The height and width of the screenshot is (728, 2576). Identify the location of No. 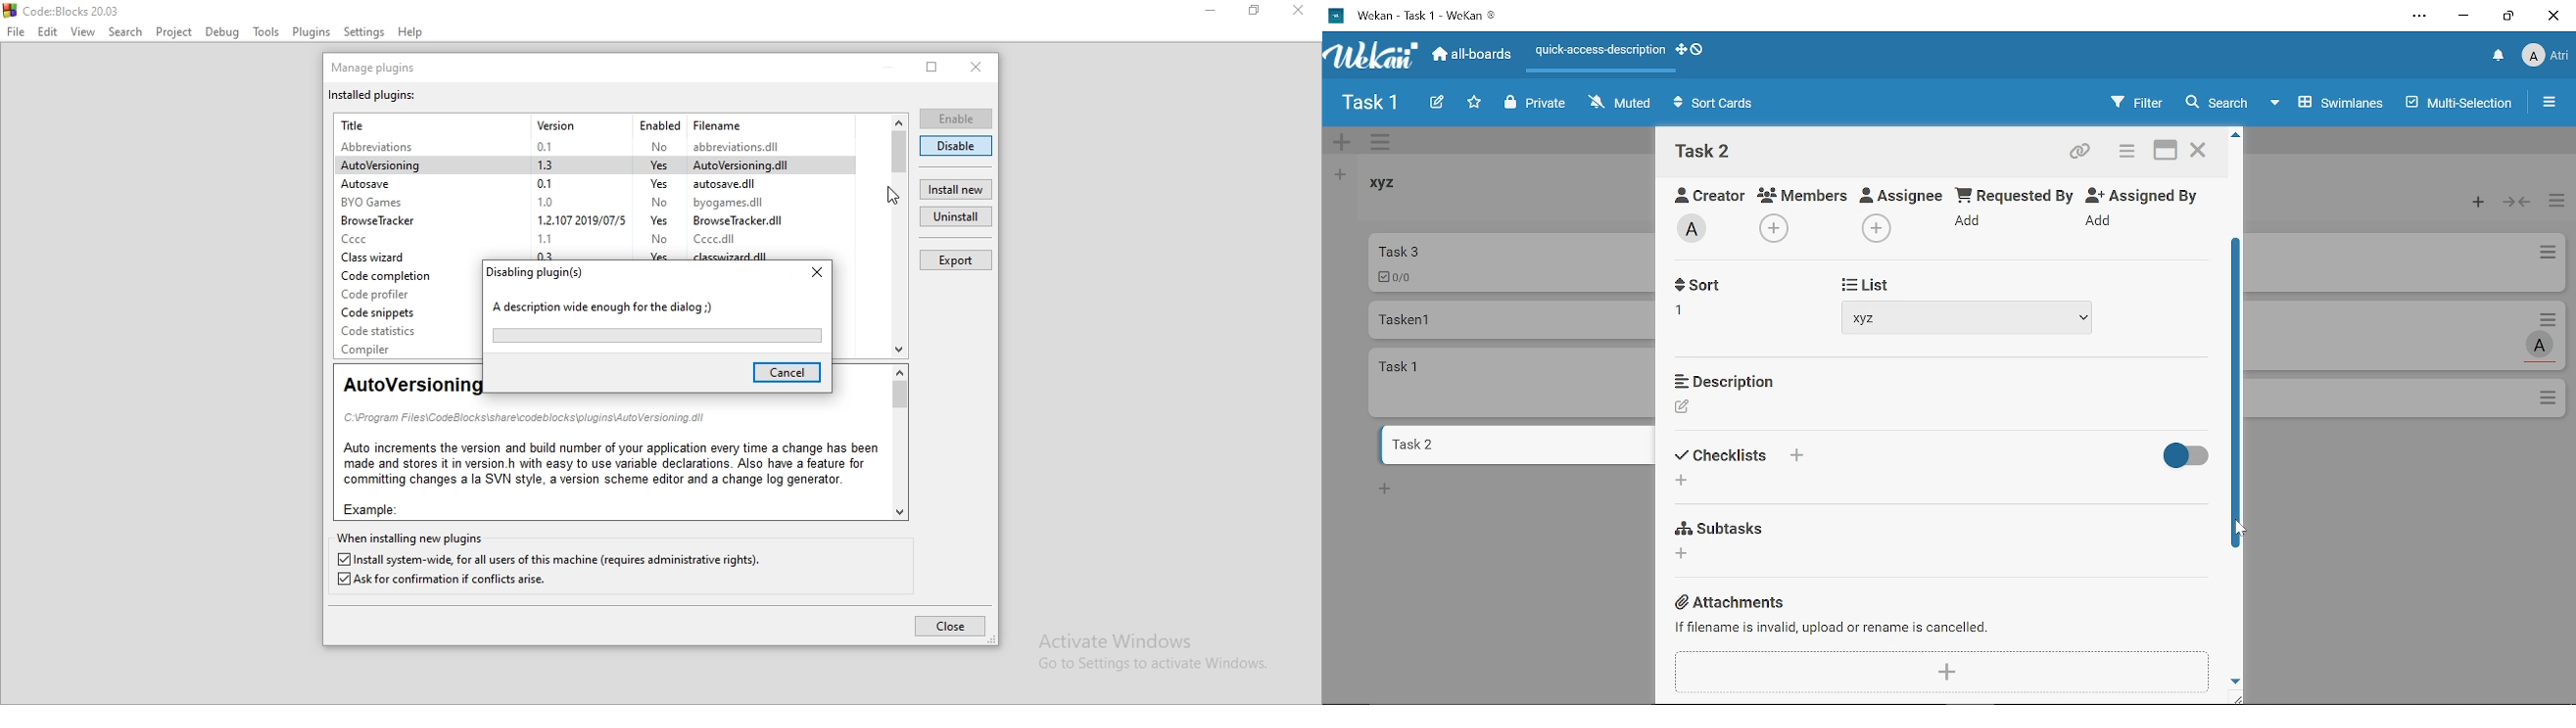
(658, 199).